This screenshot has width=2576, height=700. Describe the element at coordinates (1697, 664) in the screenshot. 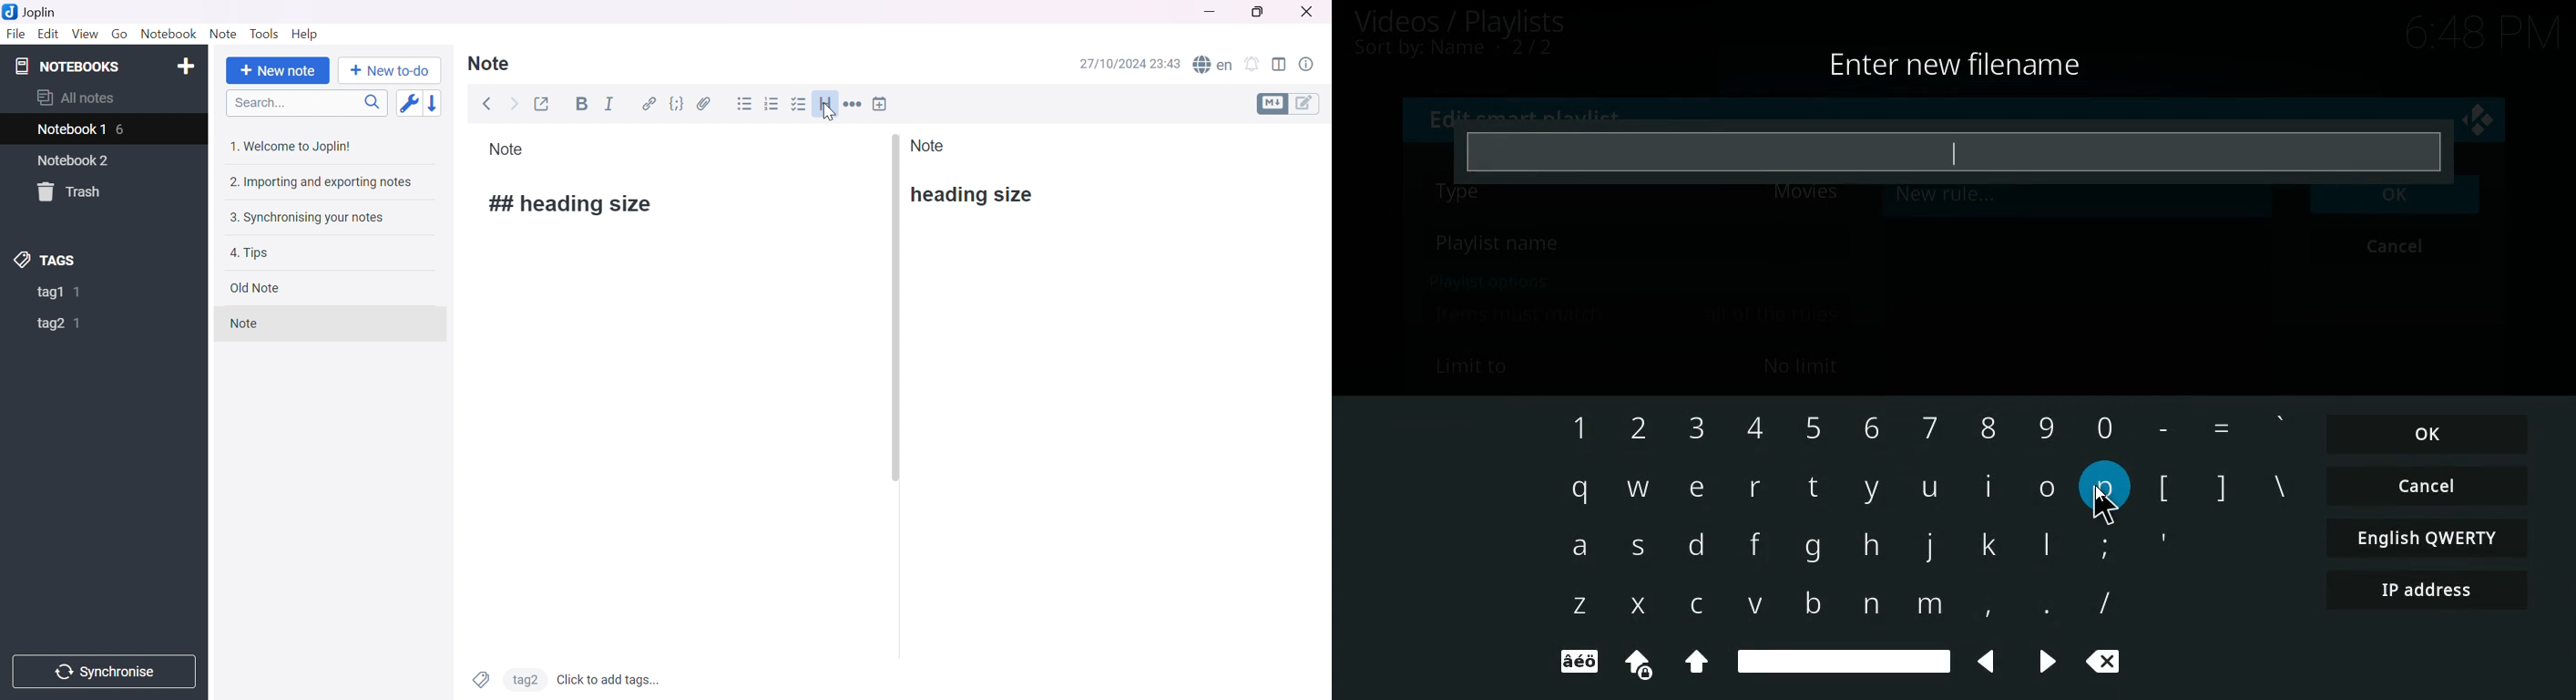

I see `capitalize` at that location.